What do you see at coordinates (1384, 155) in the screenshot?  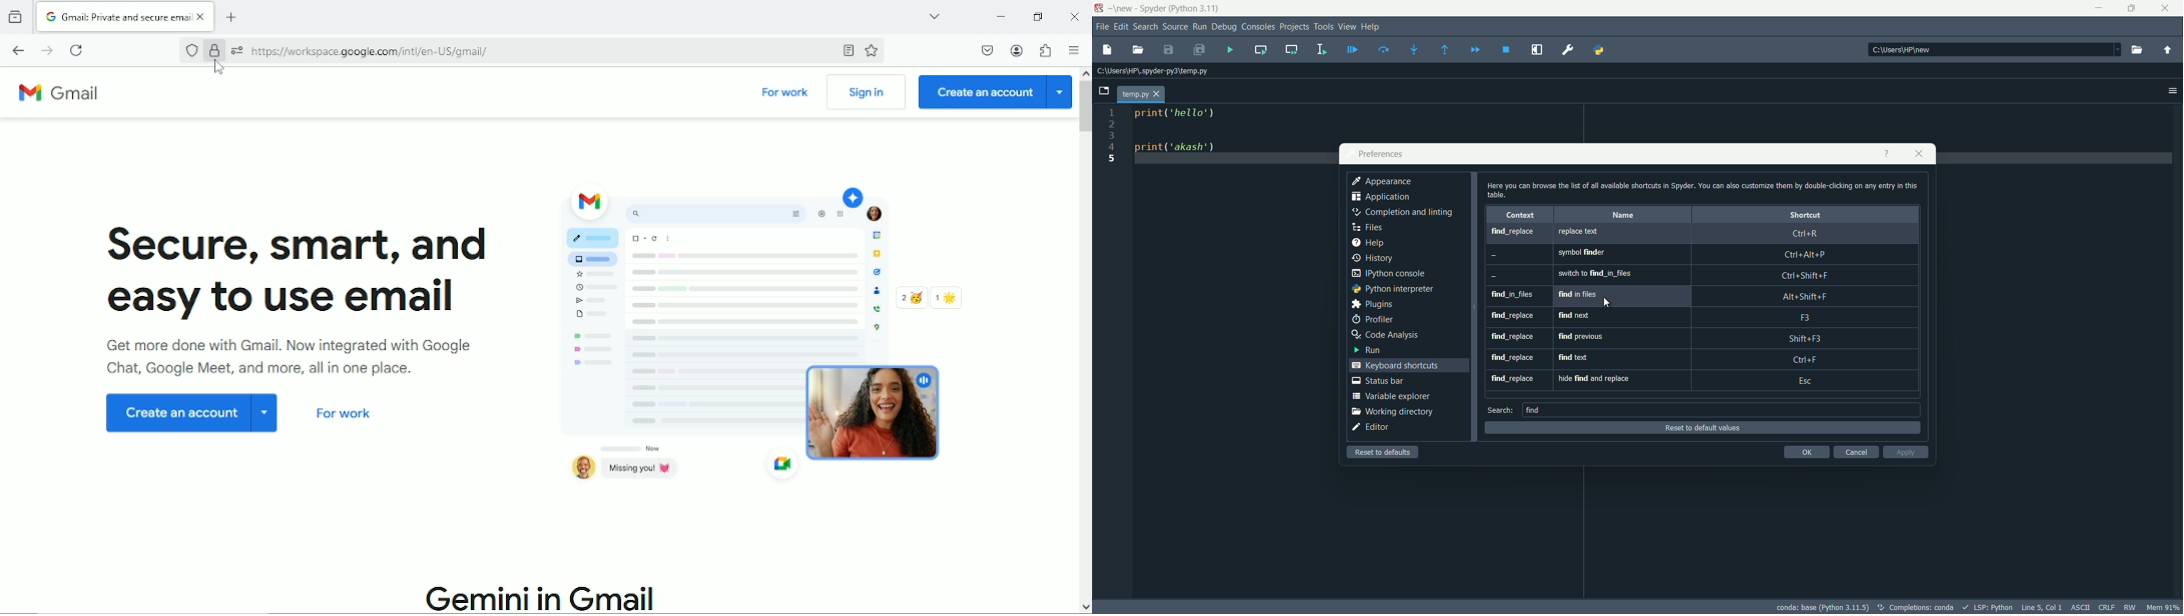 I see `prefrences` at bounding box center [1384, 155].